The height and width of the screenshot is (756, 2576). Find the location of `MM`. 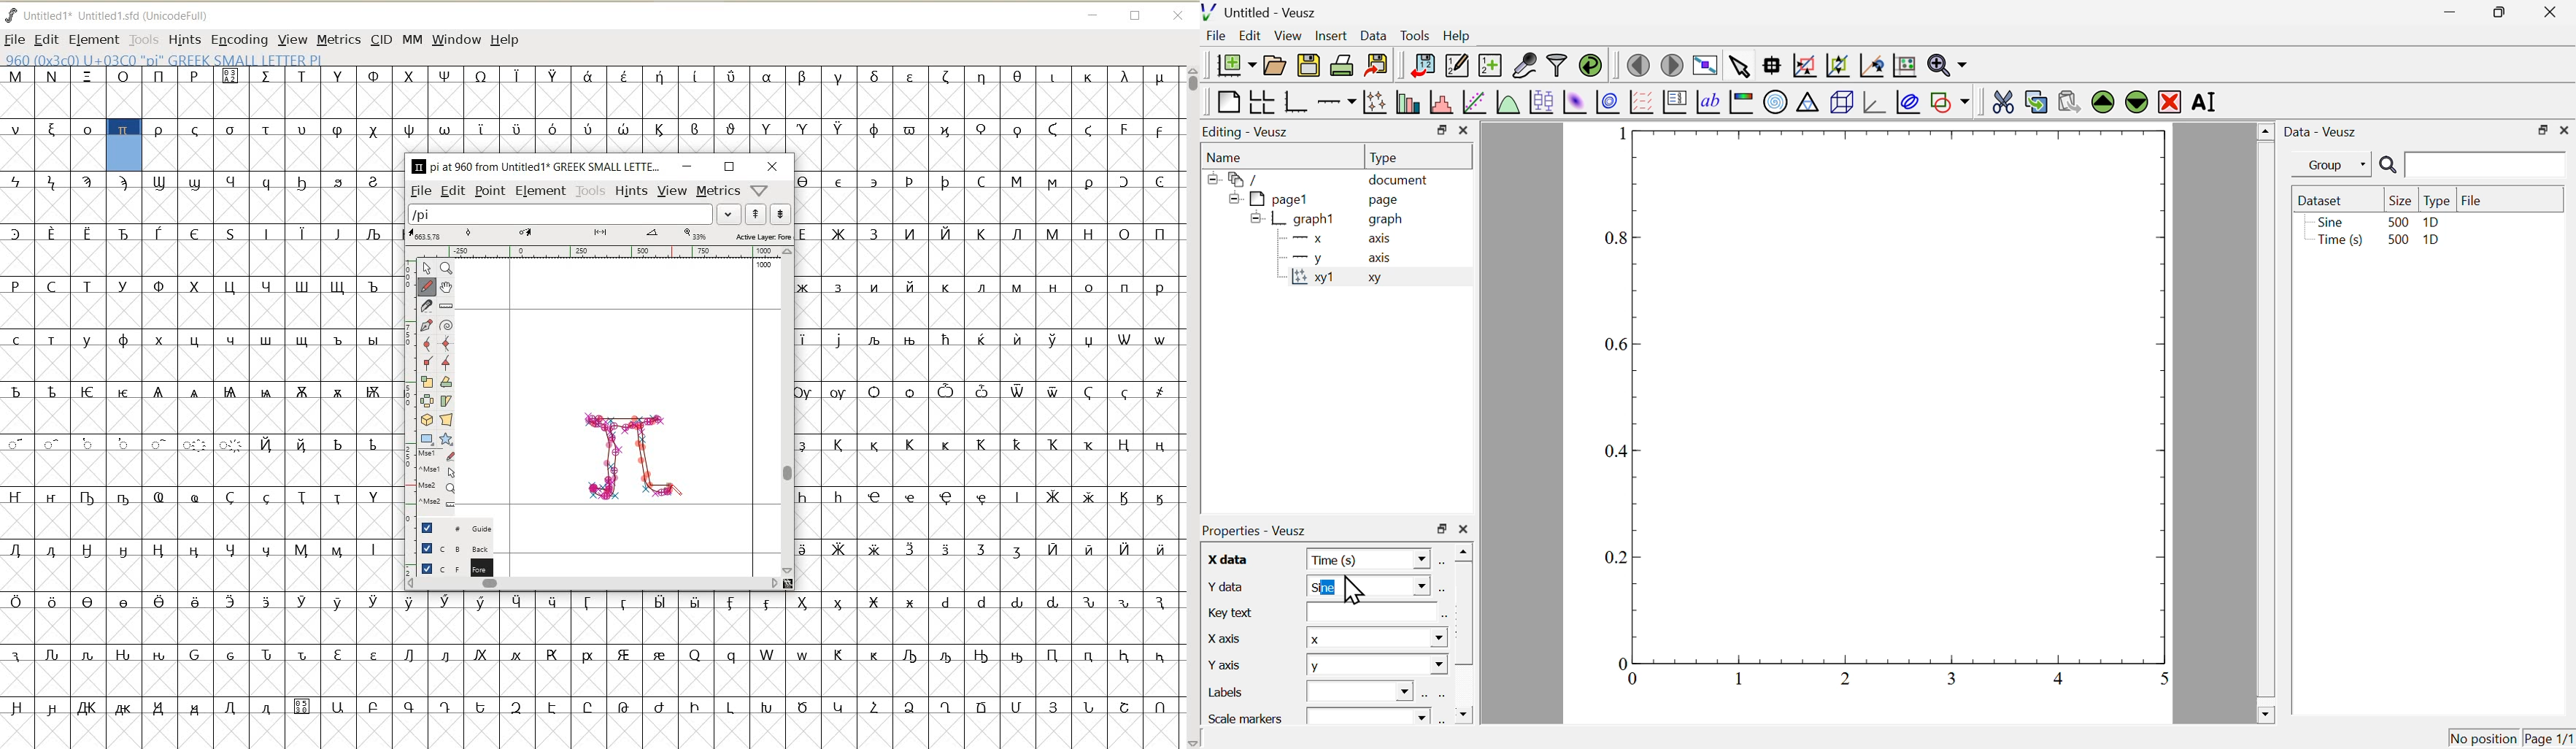

MM is located at coordinates (412, 39).